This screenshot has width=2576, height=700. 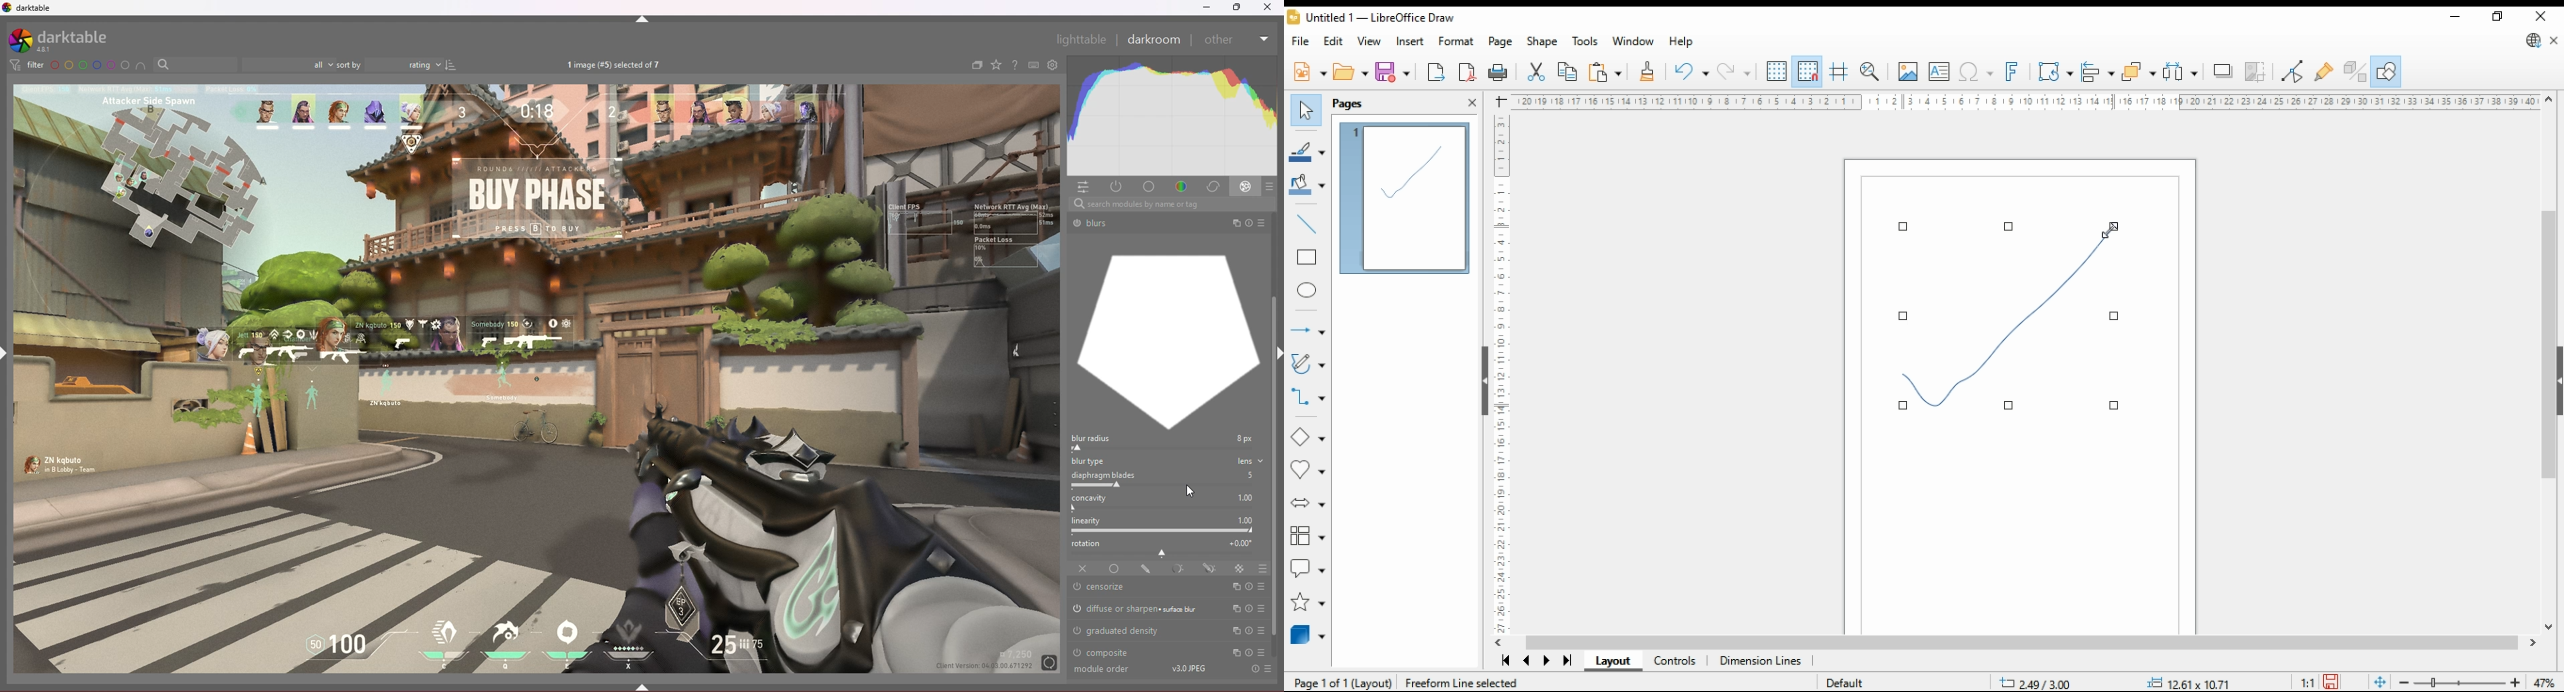 I want to click on edit, so click(x=1334, y=41).